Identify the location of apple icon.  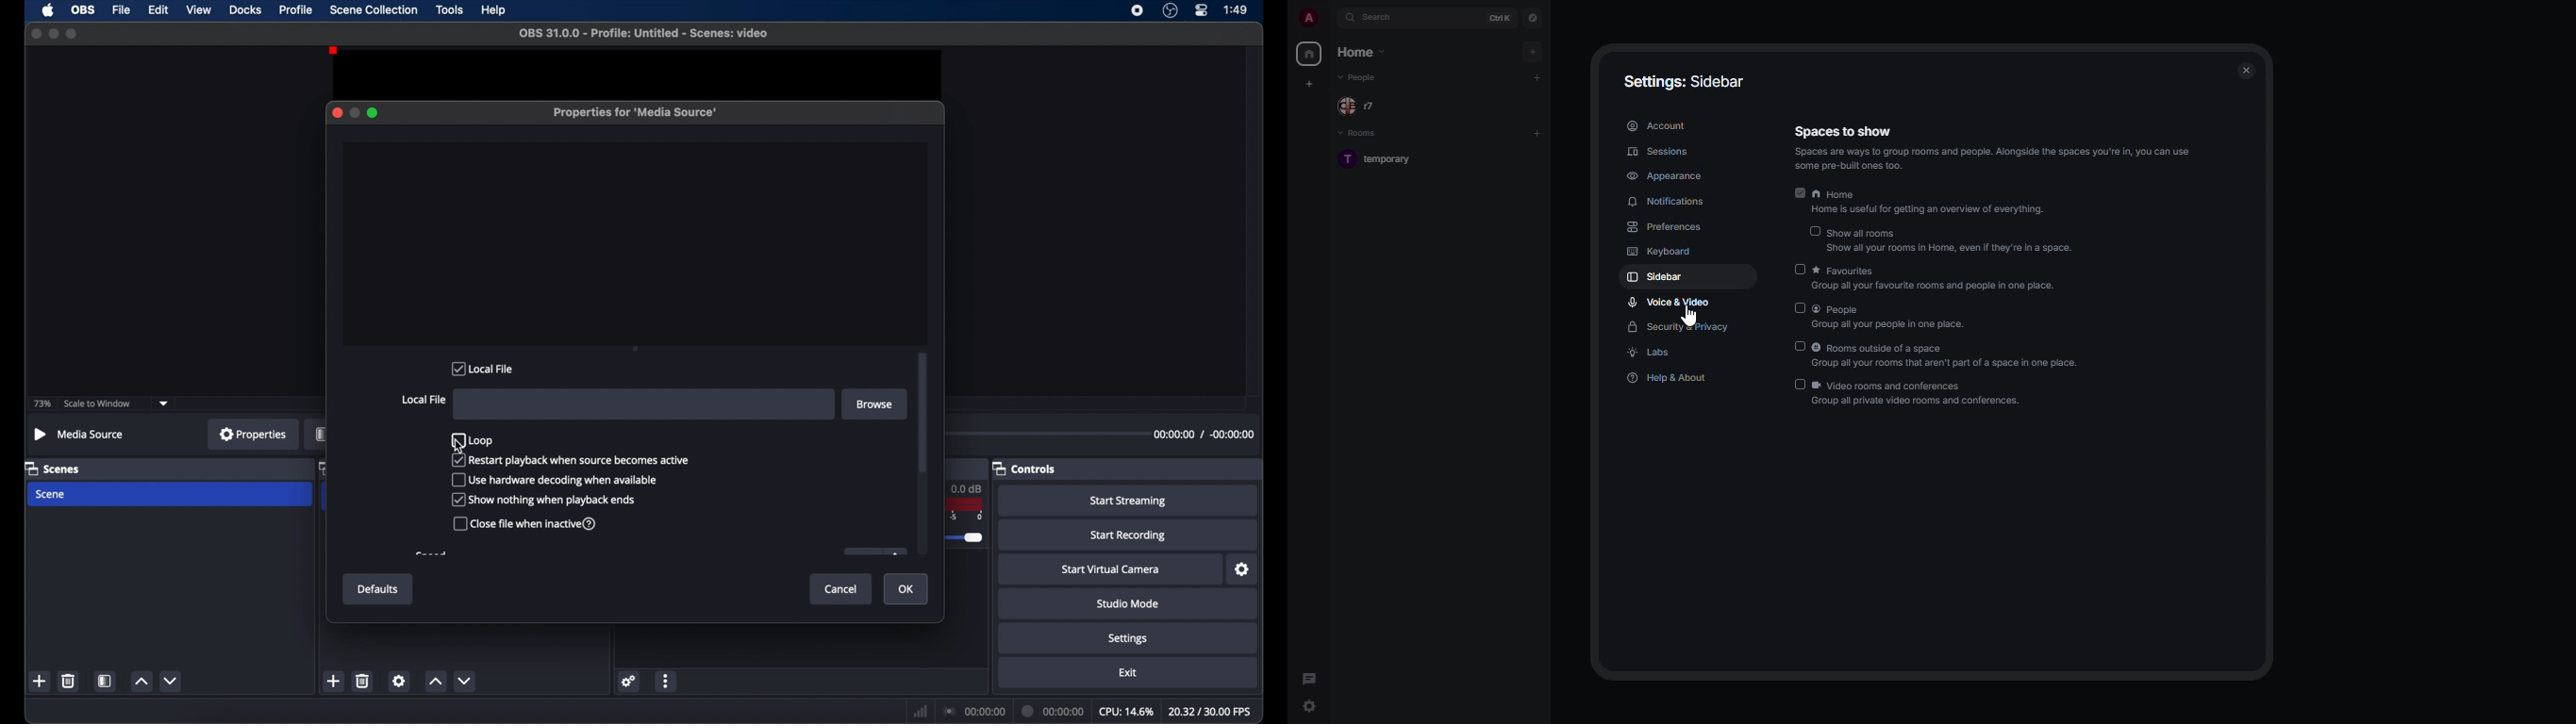
(48, 11).